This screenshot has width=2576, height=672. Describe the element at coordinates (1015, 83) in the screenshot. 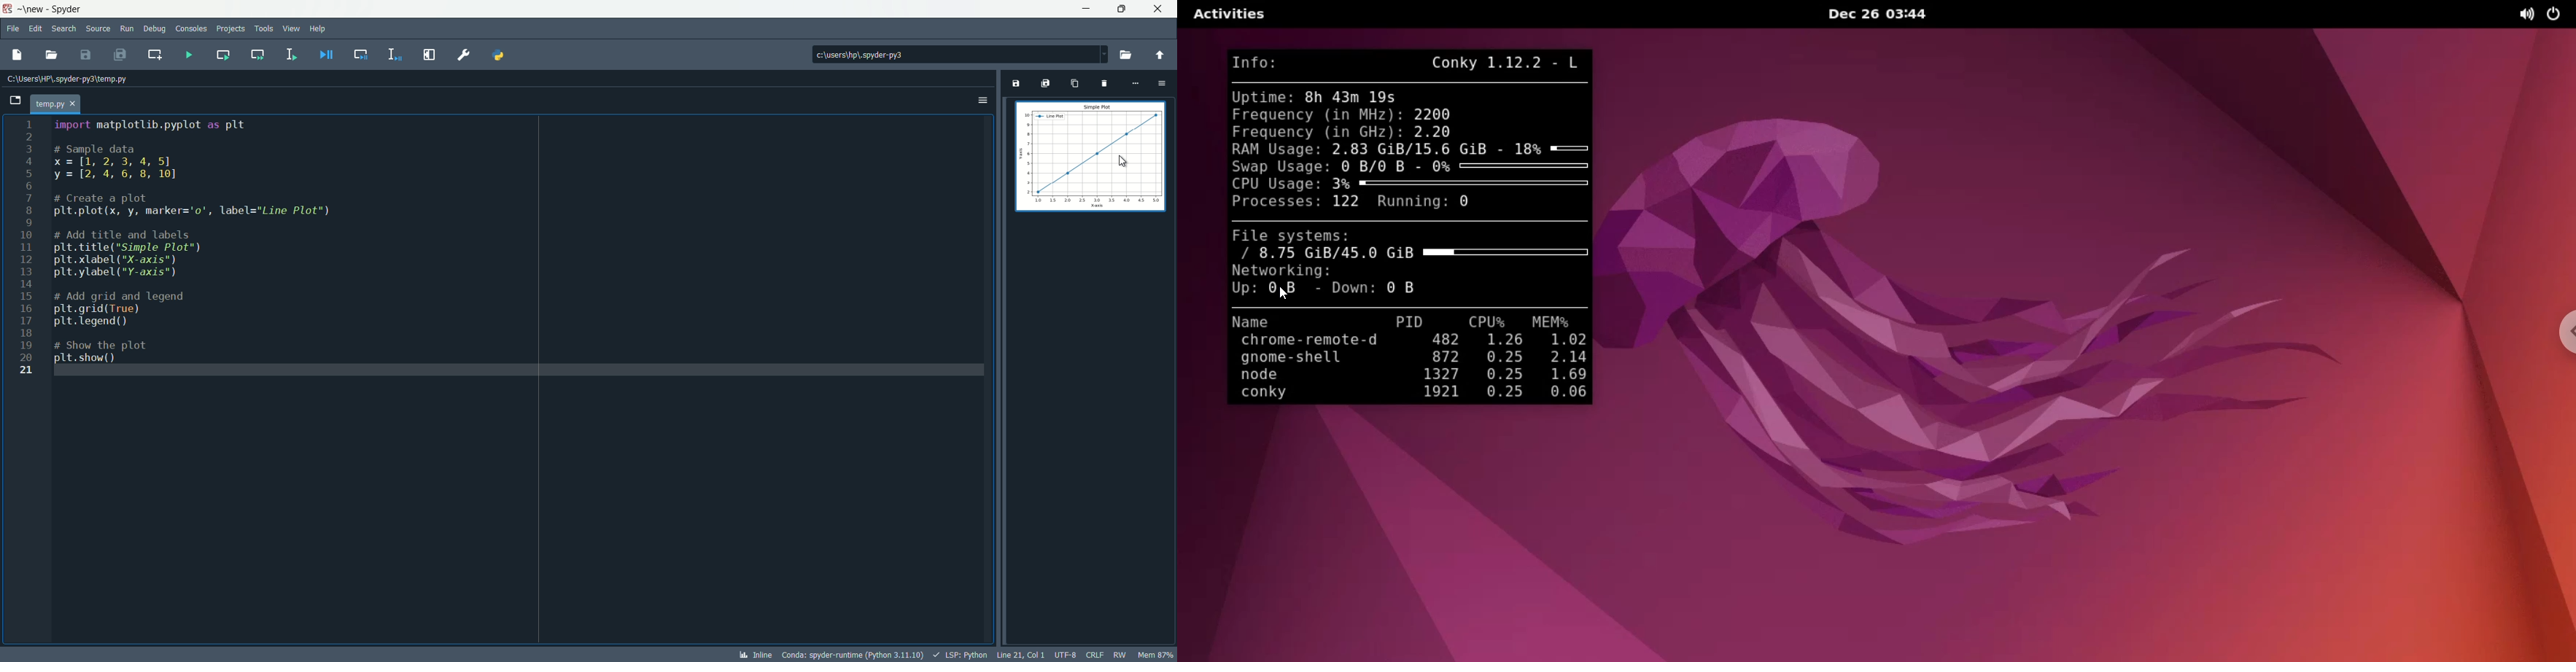

I see `save plot as` at that location.